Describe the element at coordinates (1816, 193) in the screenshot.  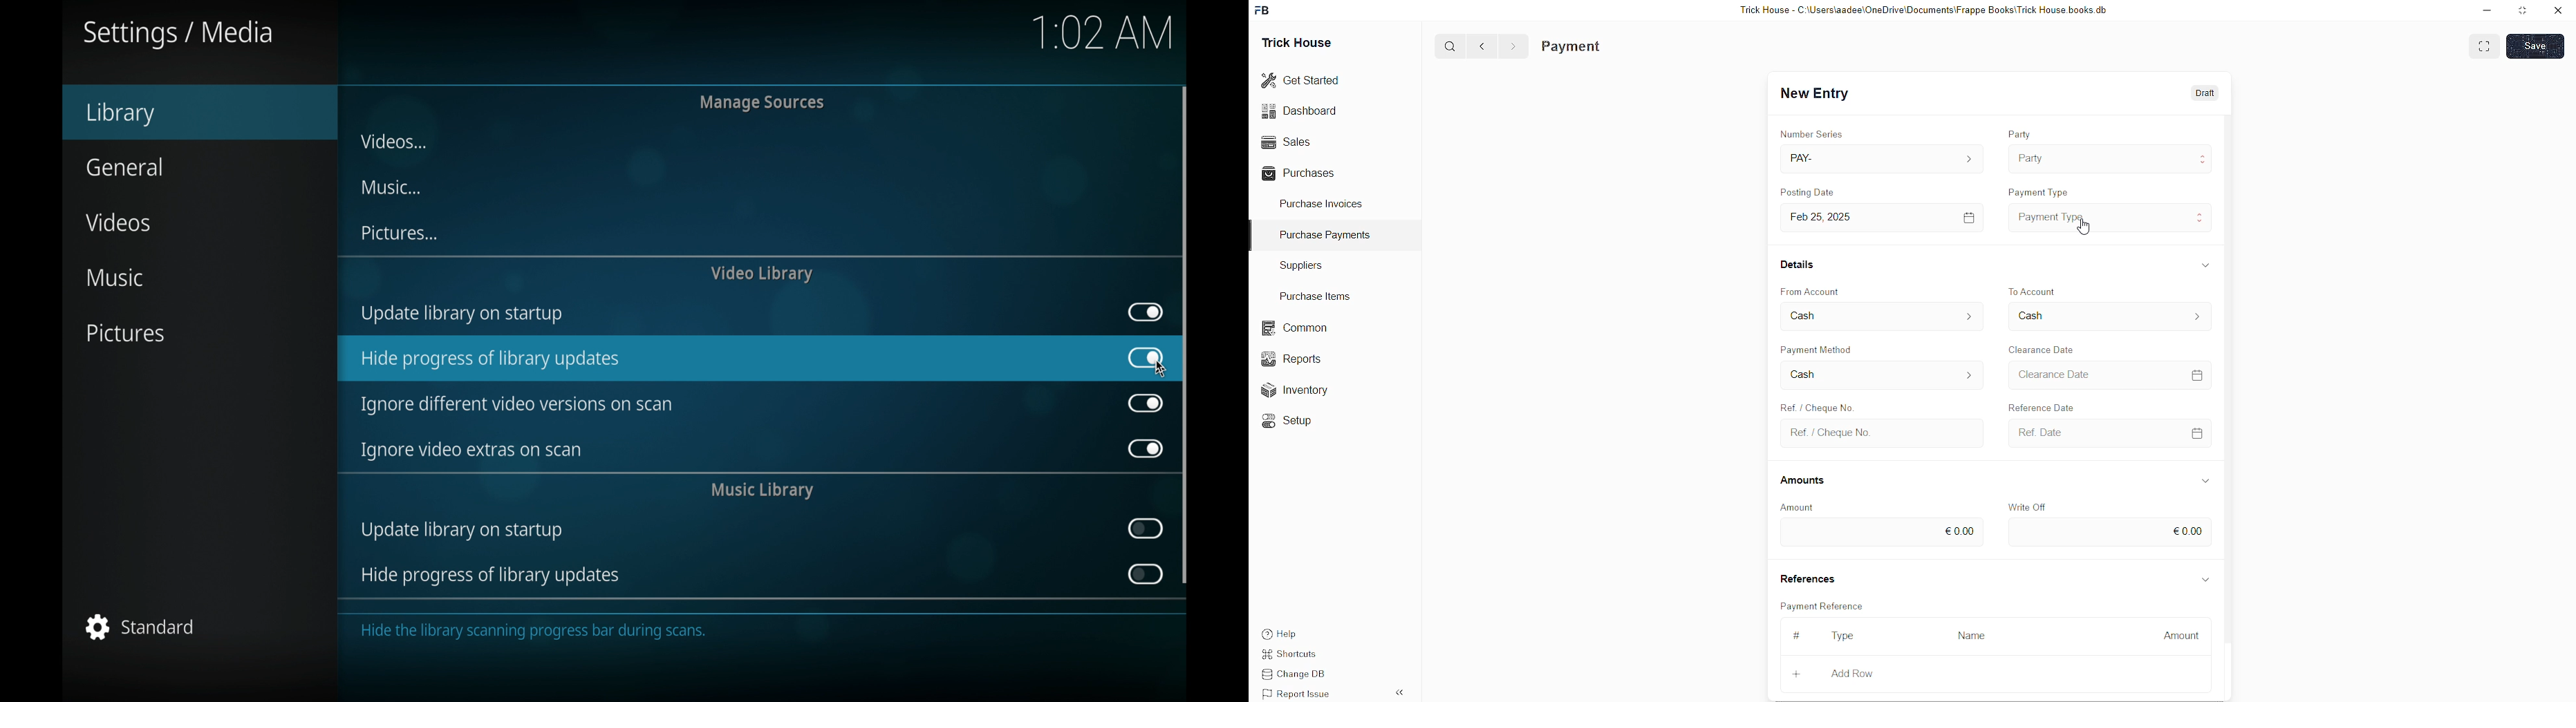
I see `Posting Date` at that location.